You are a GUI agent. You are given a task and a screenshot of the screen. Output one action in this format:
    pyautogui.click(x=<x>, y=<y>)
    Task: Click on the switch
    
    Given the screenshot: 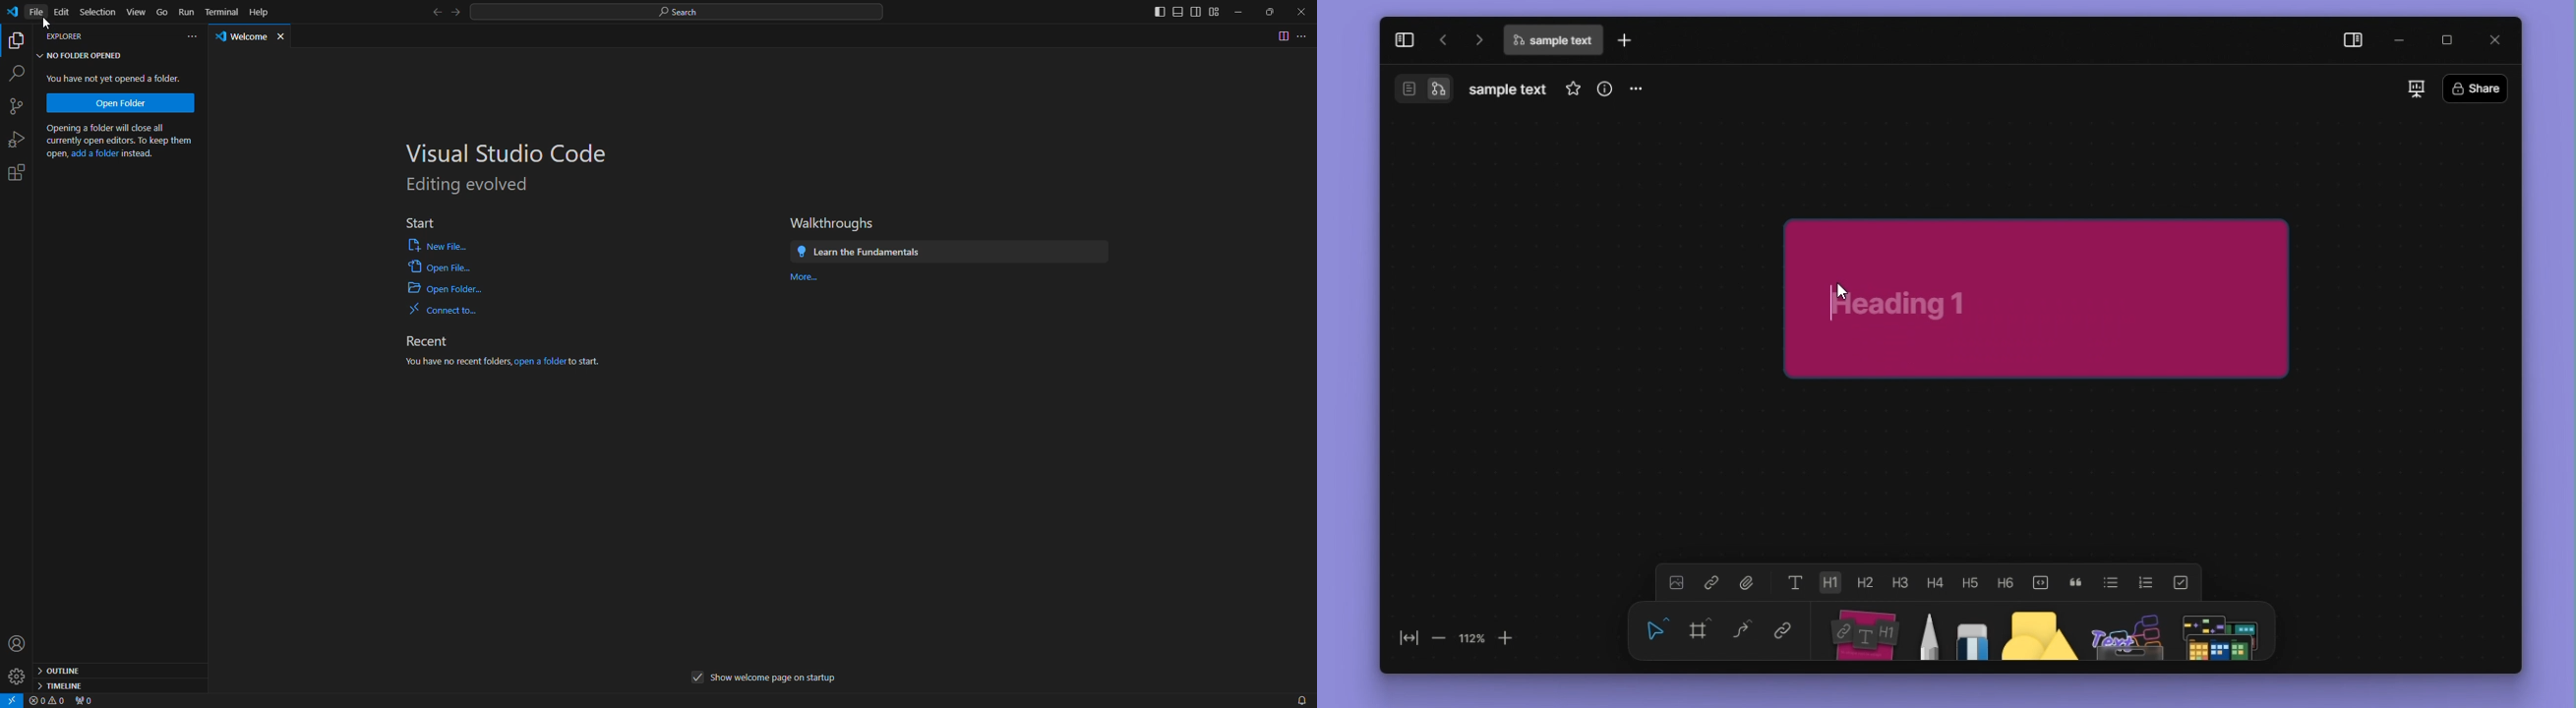 What is the action you would take?
    pyautogui.click(x=1438, y=88)
    